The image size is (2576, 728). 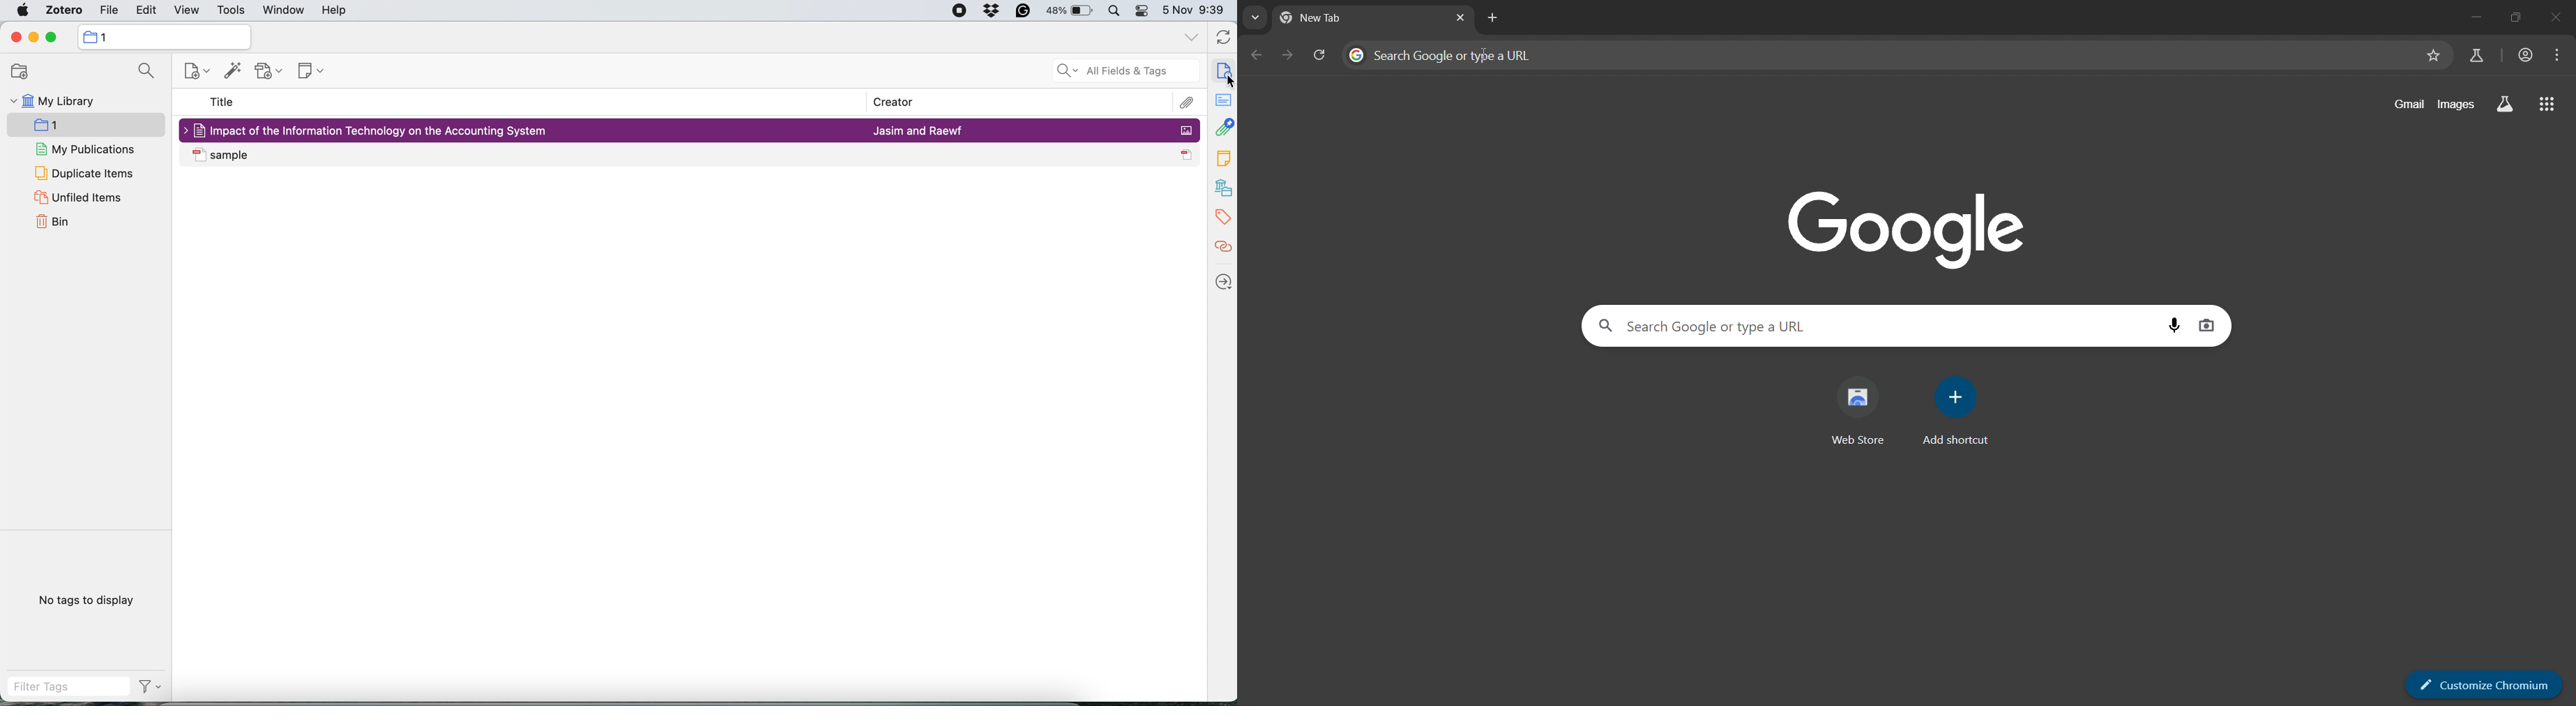 I want to click on cursor, so click(x=1229, y=81).